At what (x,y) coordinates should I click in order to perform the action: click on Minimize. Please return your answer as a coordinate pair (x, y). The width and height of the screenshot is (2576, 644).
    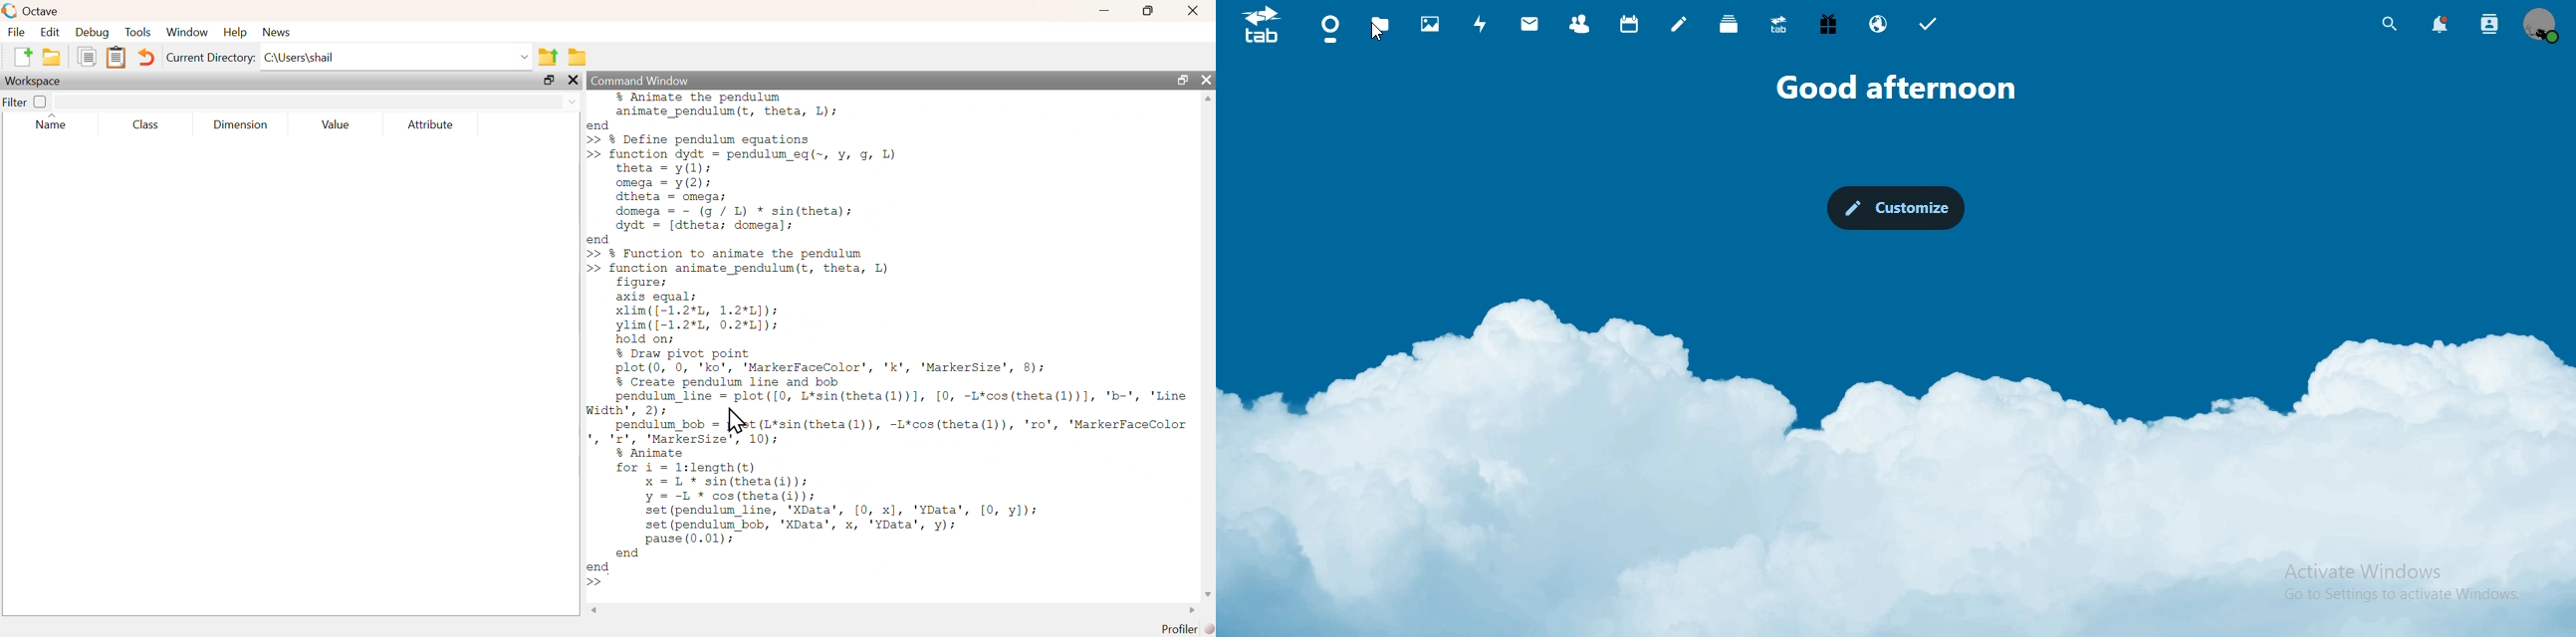
    Looking at the image, I should click on (1105, 10).